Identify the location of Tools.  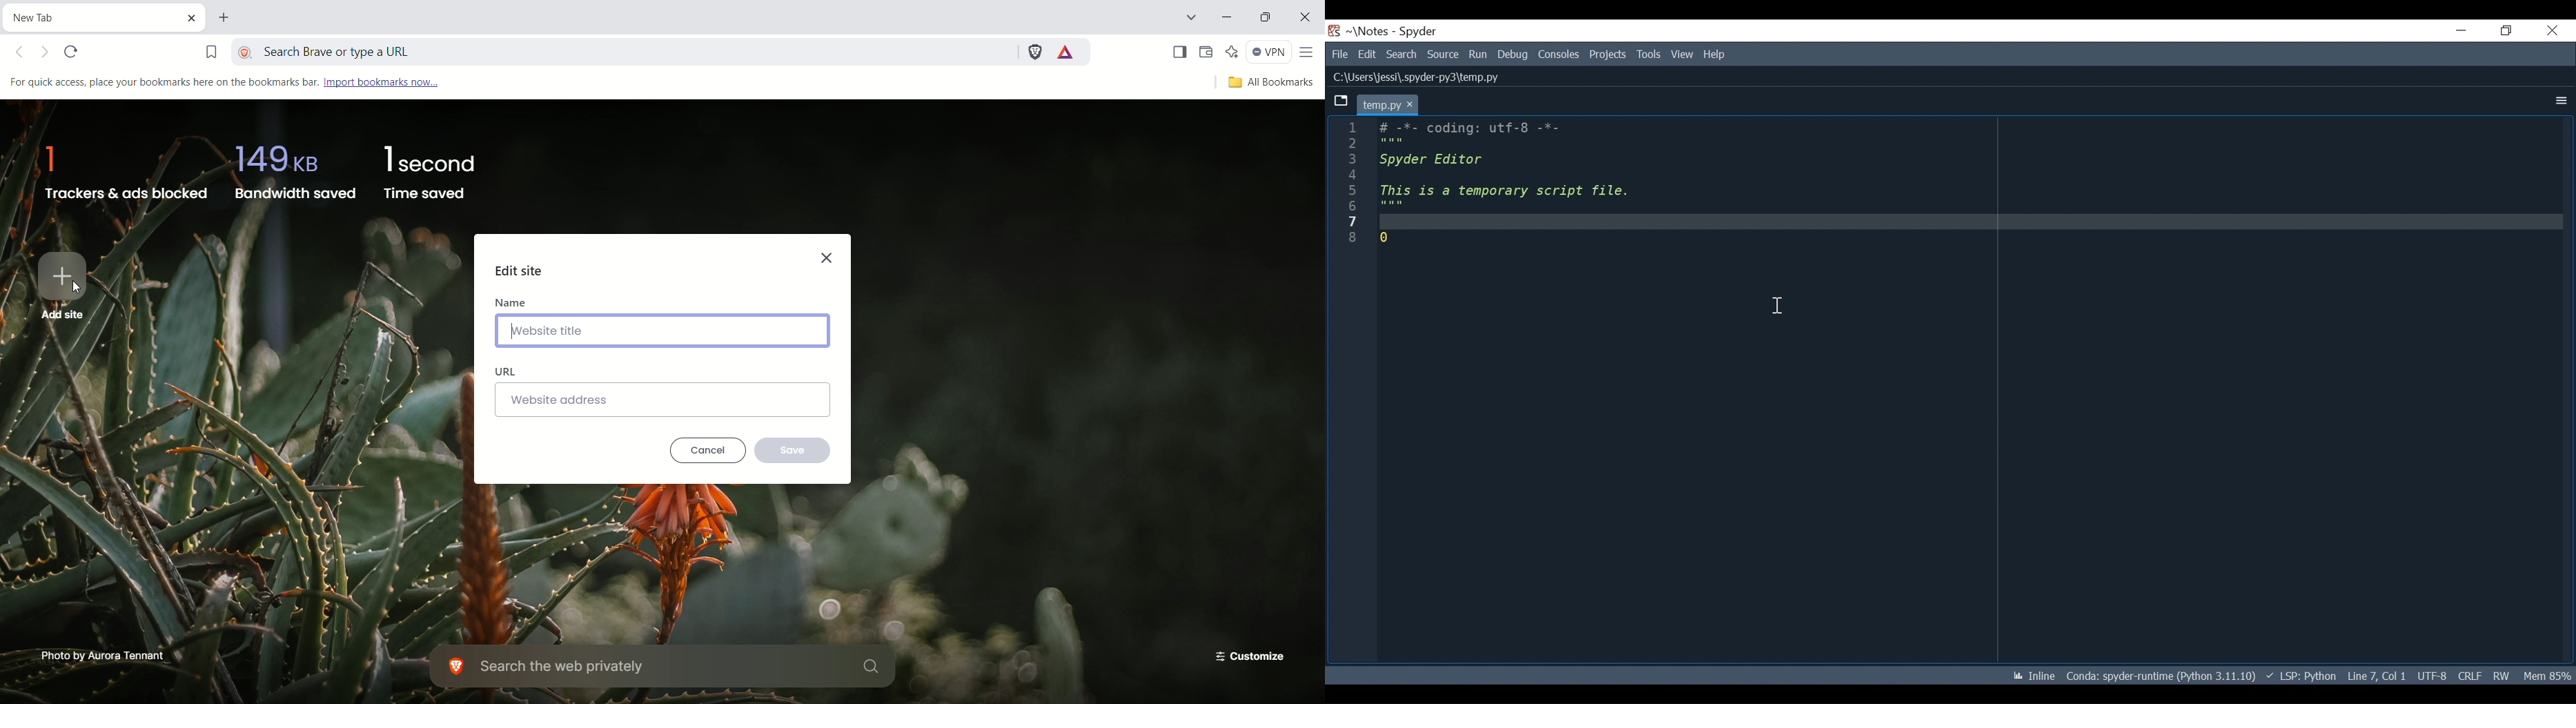
(1649, 54).